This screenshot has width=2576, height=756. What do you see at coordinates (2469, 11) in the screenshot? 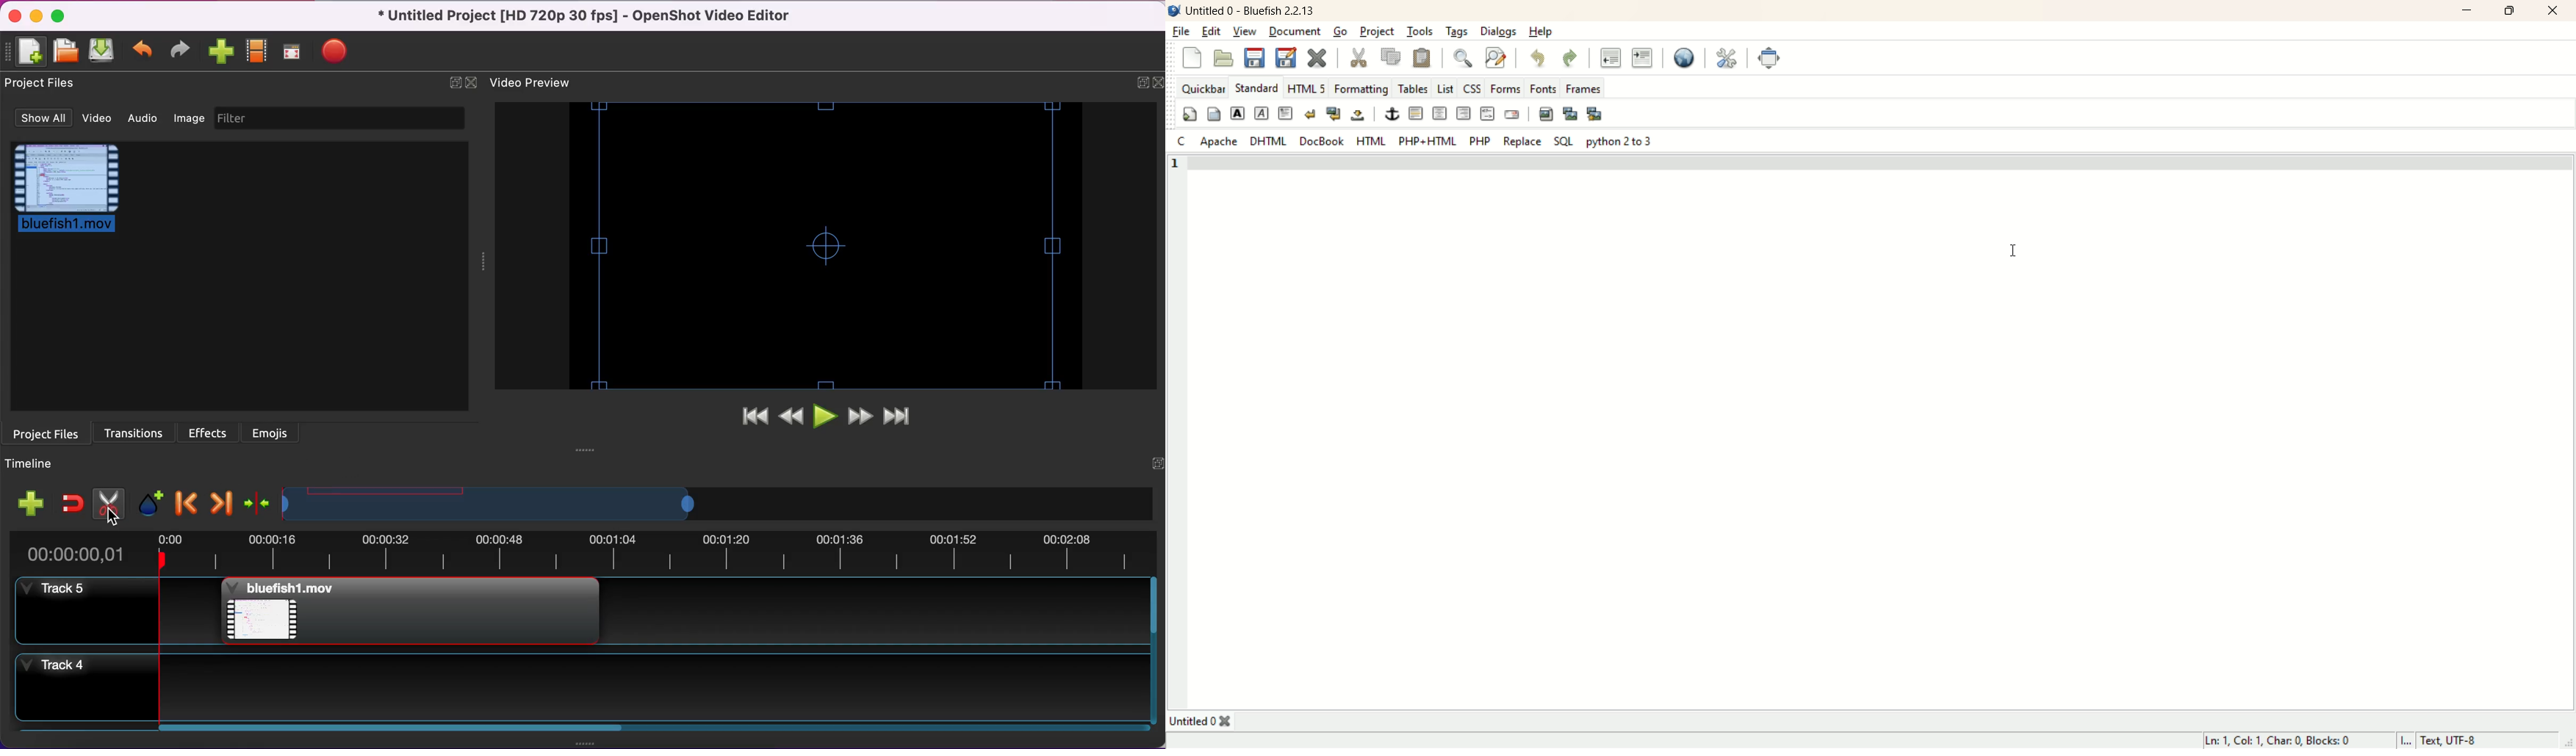
I see `minimize` at bounding box center [2469, 11].